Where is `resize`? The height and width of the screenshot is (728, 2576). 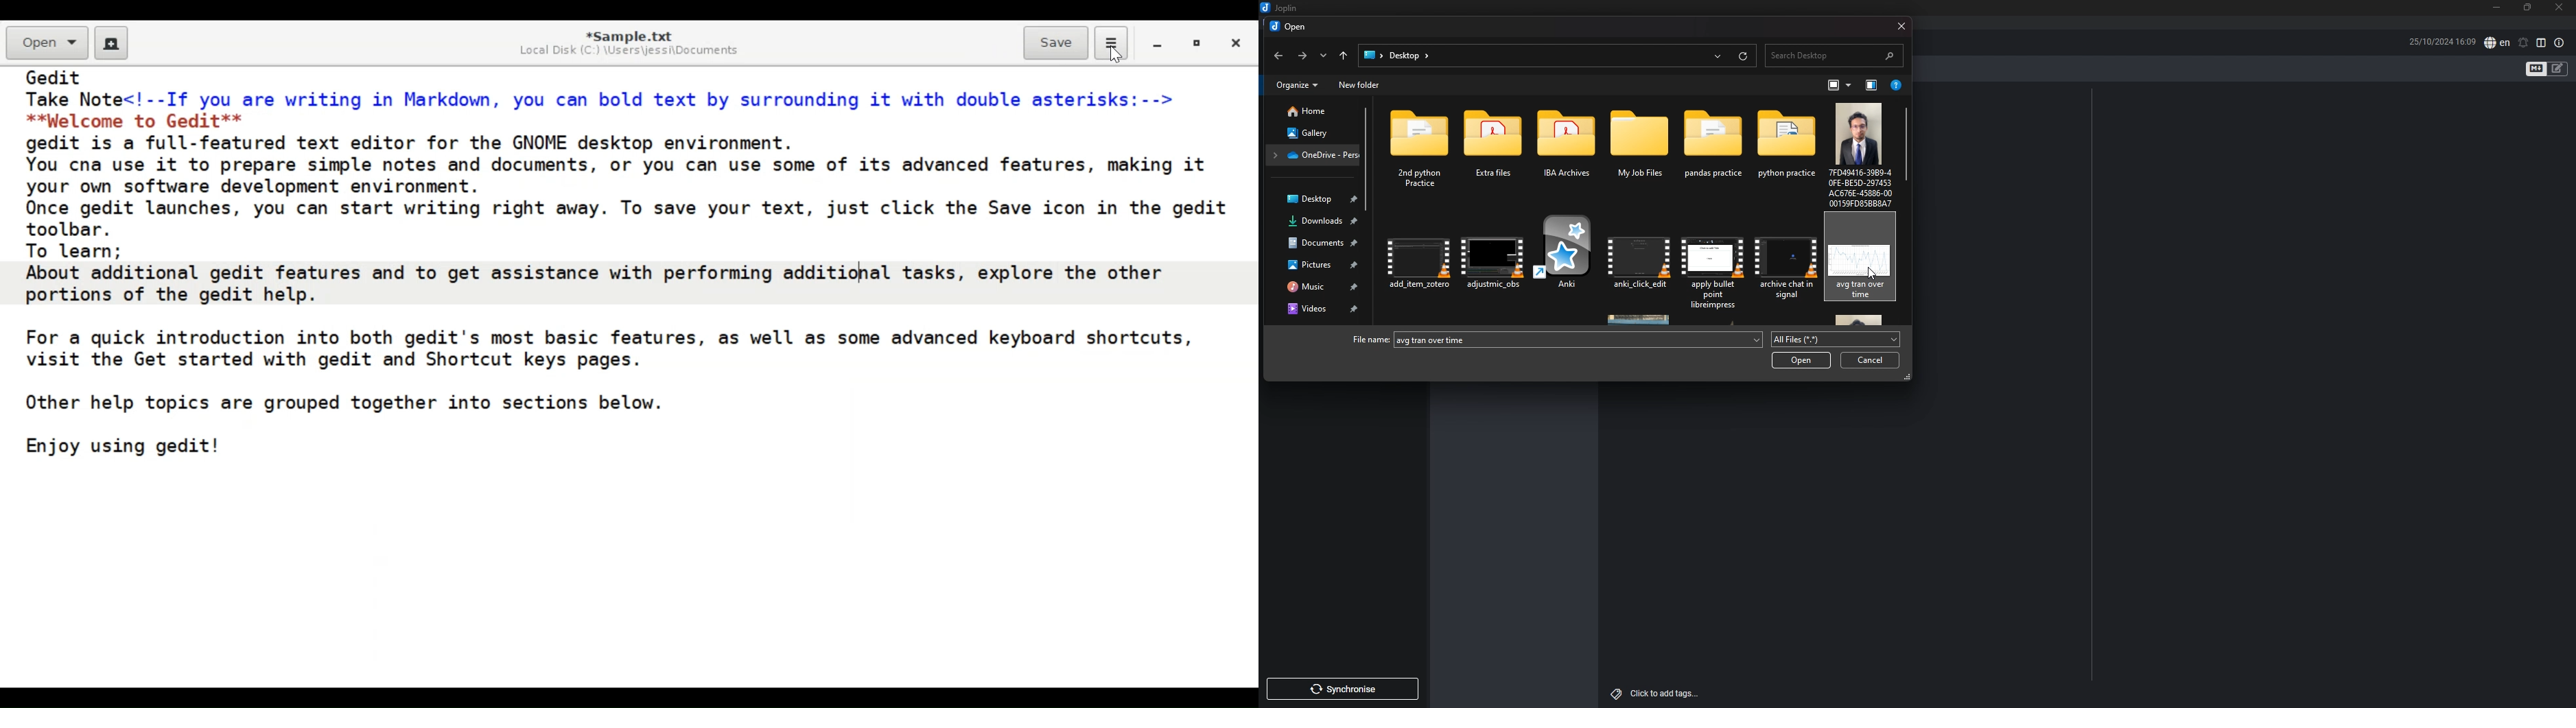
resize is located at coordinates (2528, 8).